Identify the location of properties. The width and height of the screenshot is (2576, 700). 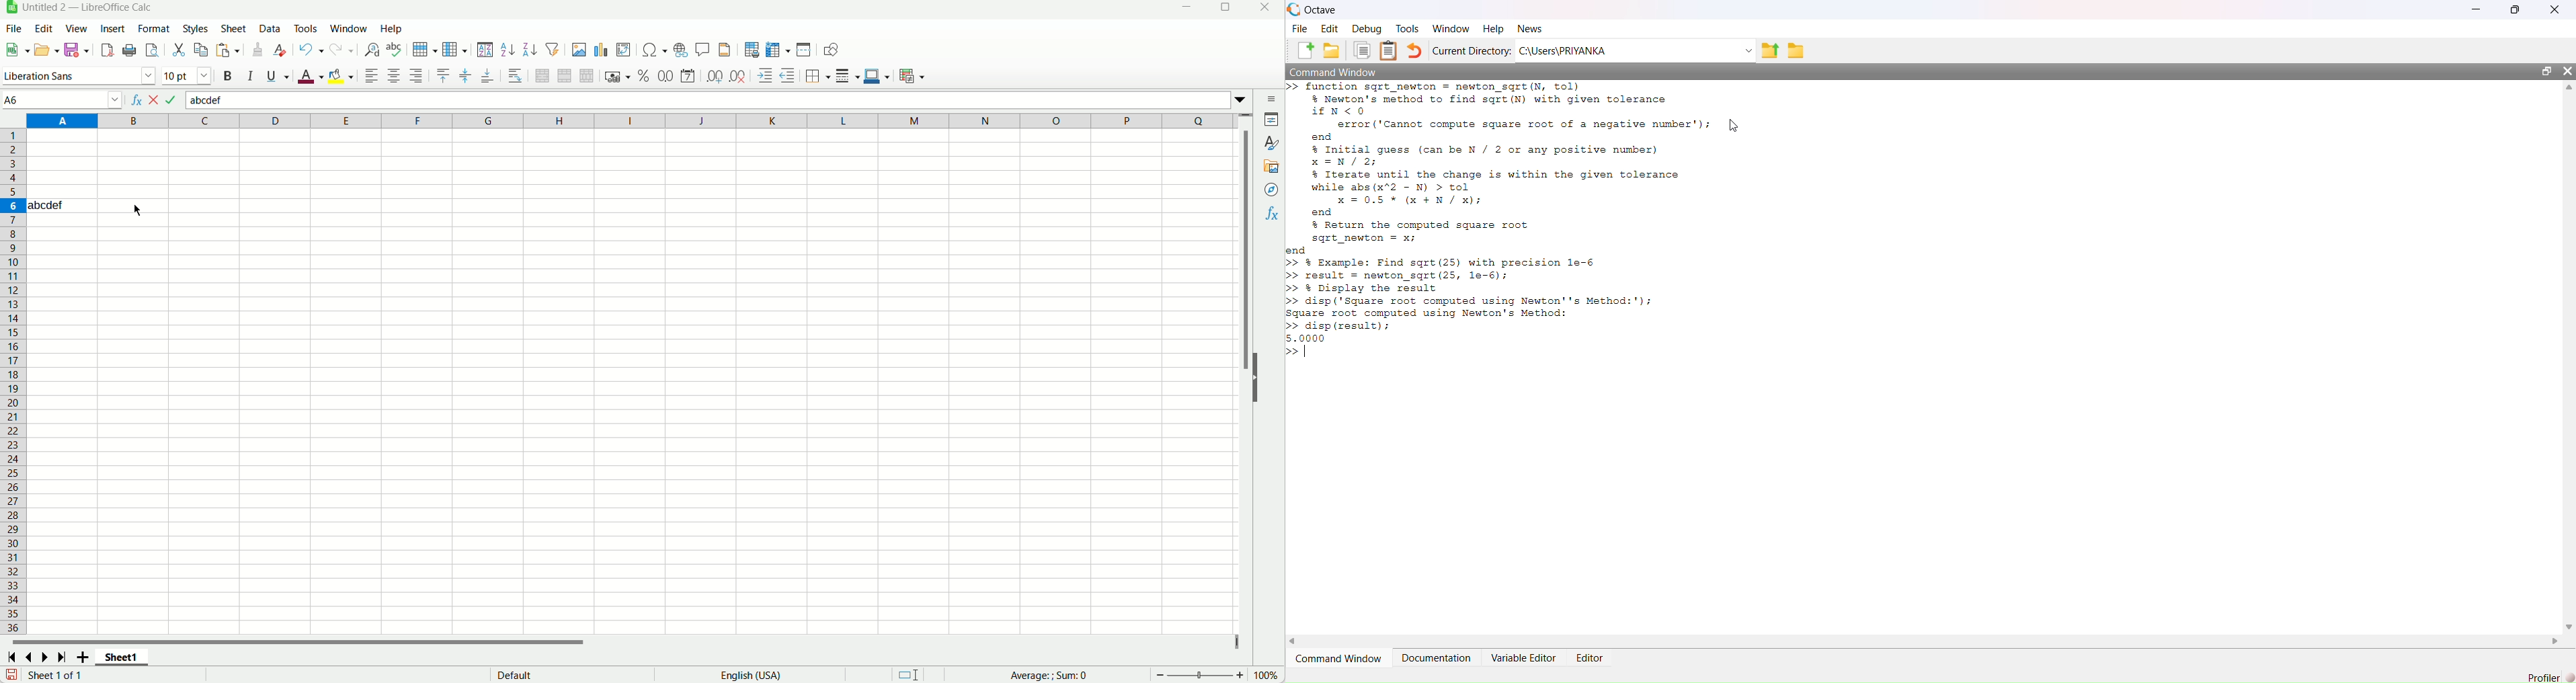
(1272, 121).